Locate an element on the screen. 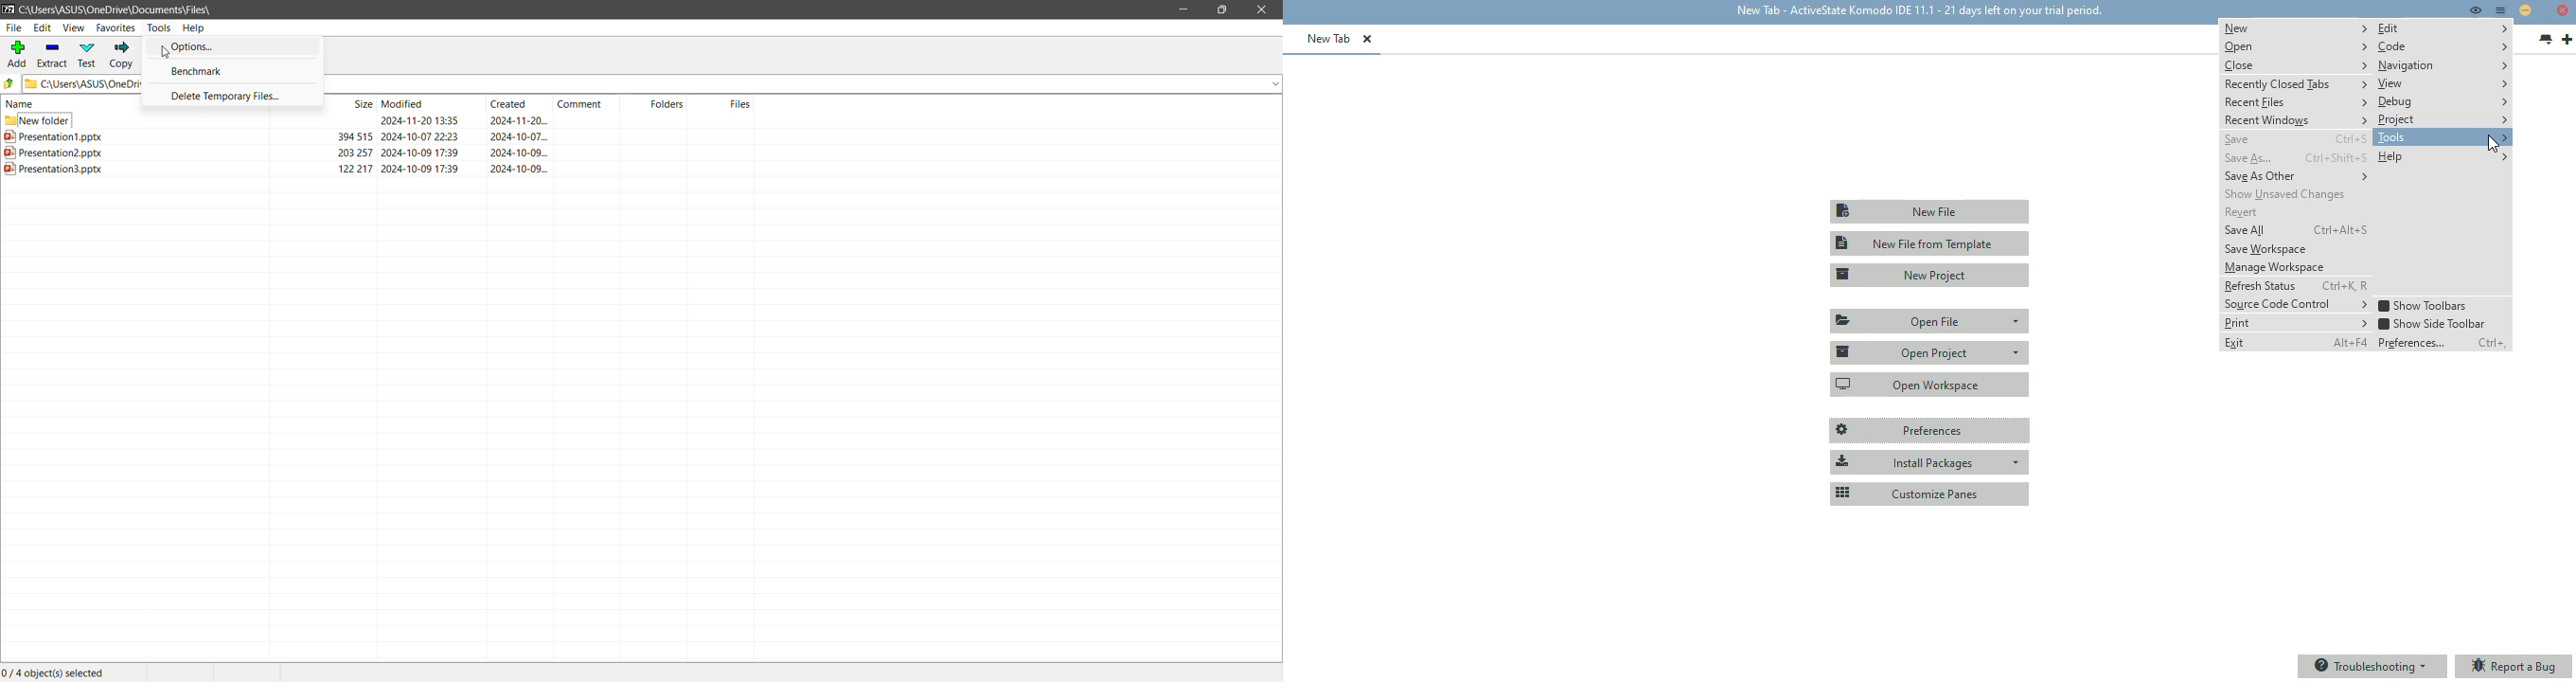 This screenshot has height=700, width=2576. Presentation1.pptx is located at coordinates (380, 136).